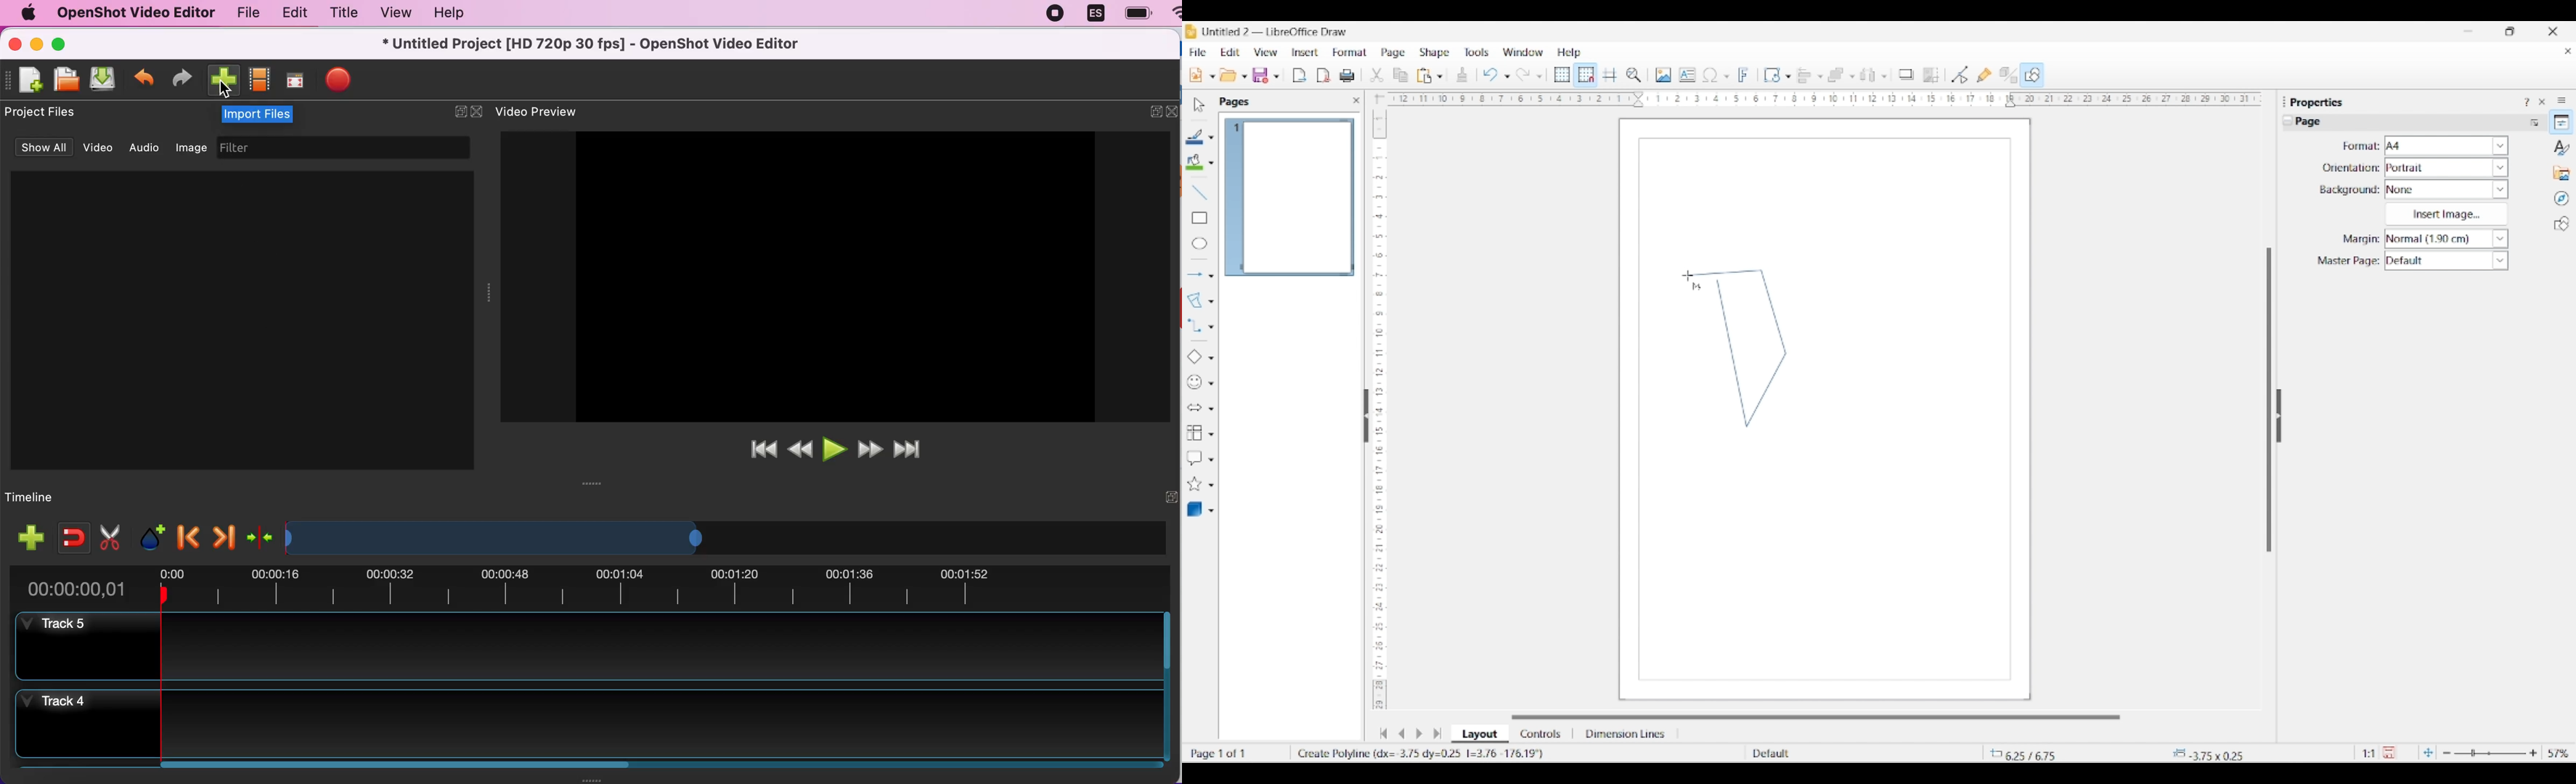  What do you see at coordinates (1056, 12) in the screenshot?
I see `recording stopped` at bounding box center [1056, 12].